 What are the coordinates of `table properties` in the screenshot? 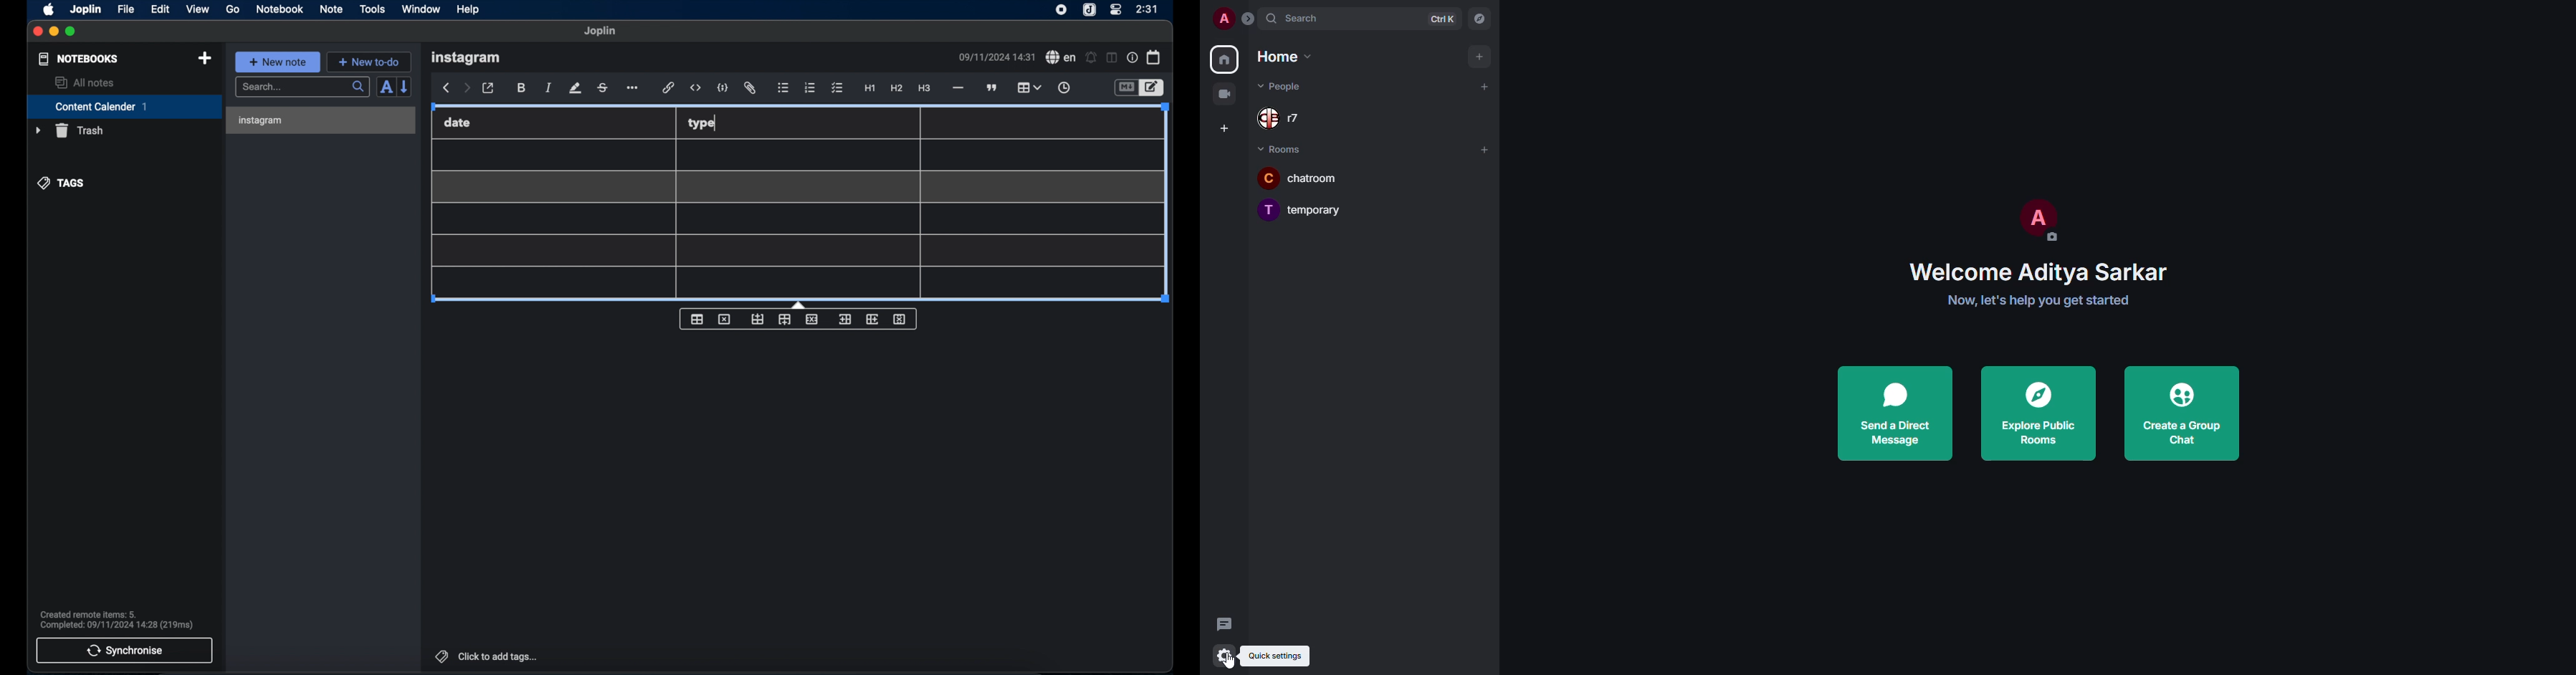 It's located at (697, 319).